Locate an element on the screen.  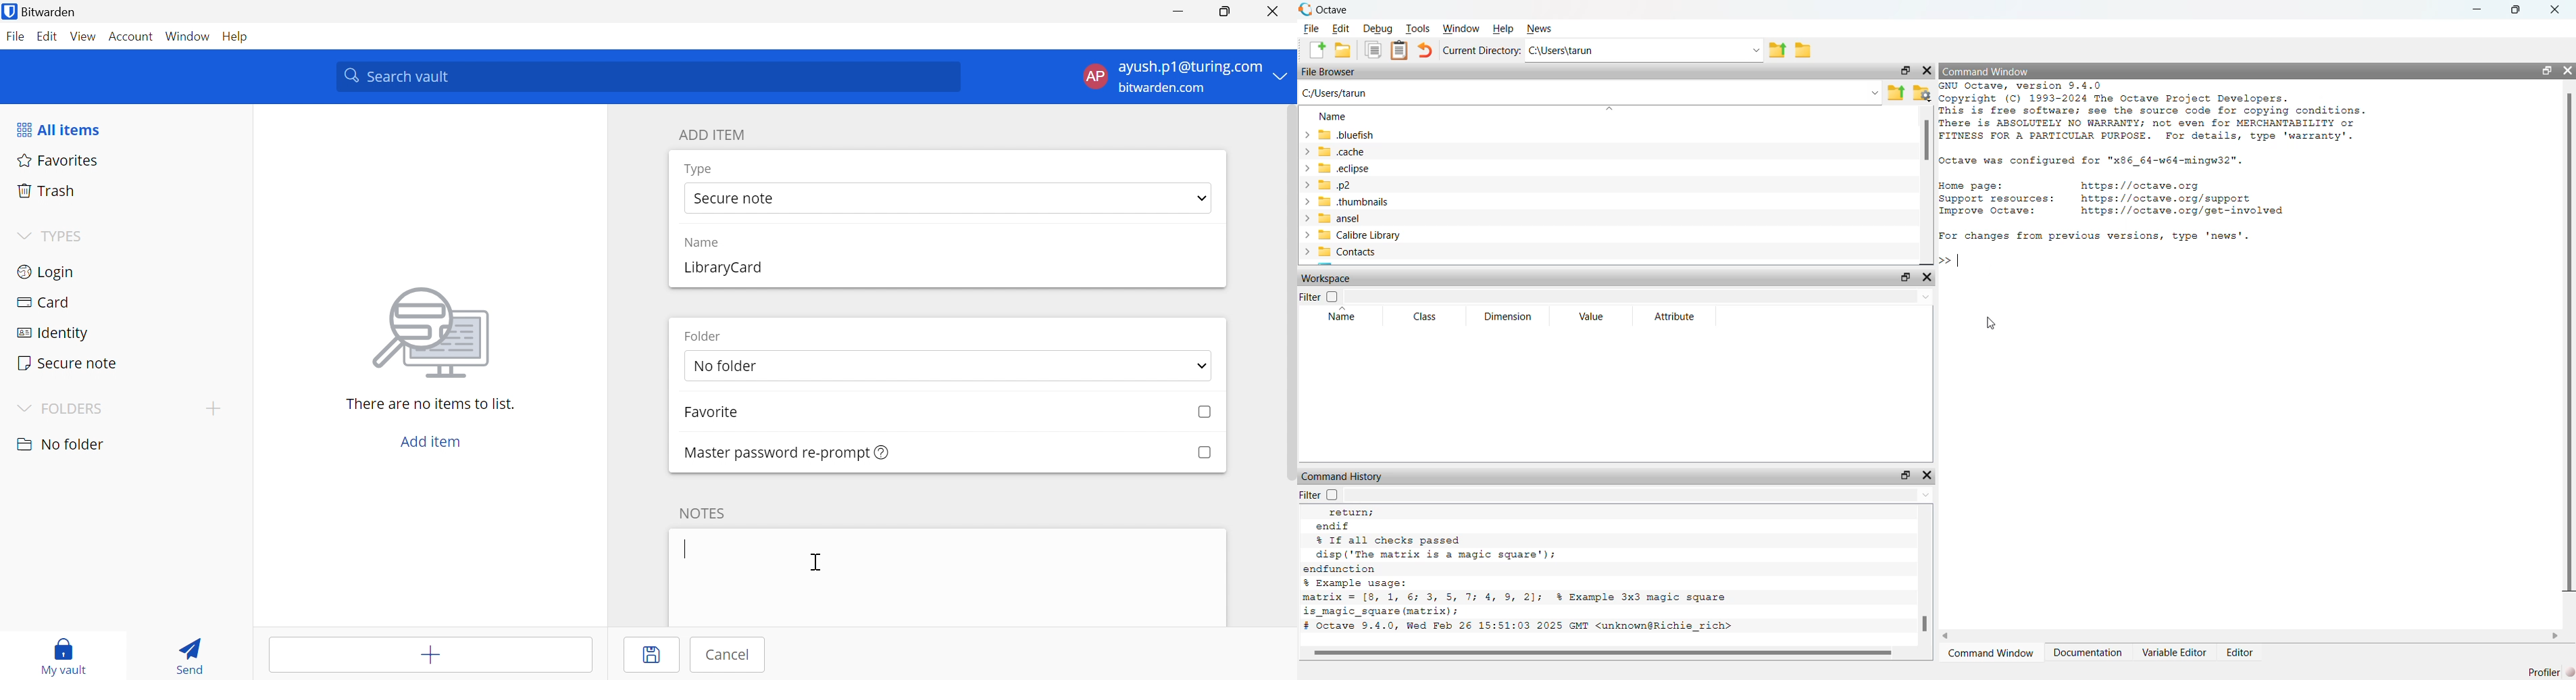
image is located at coordinates (431, 333).